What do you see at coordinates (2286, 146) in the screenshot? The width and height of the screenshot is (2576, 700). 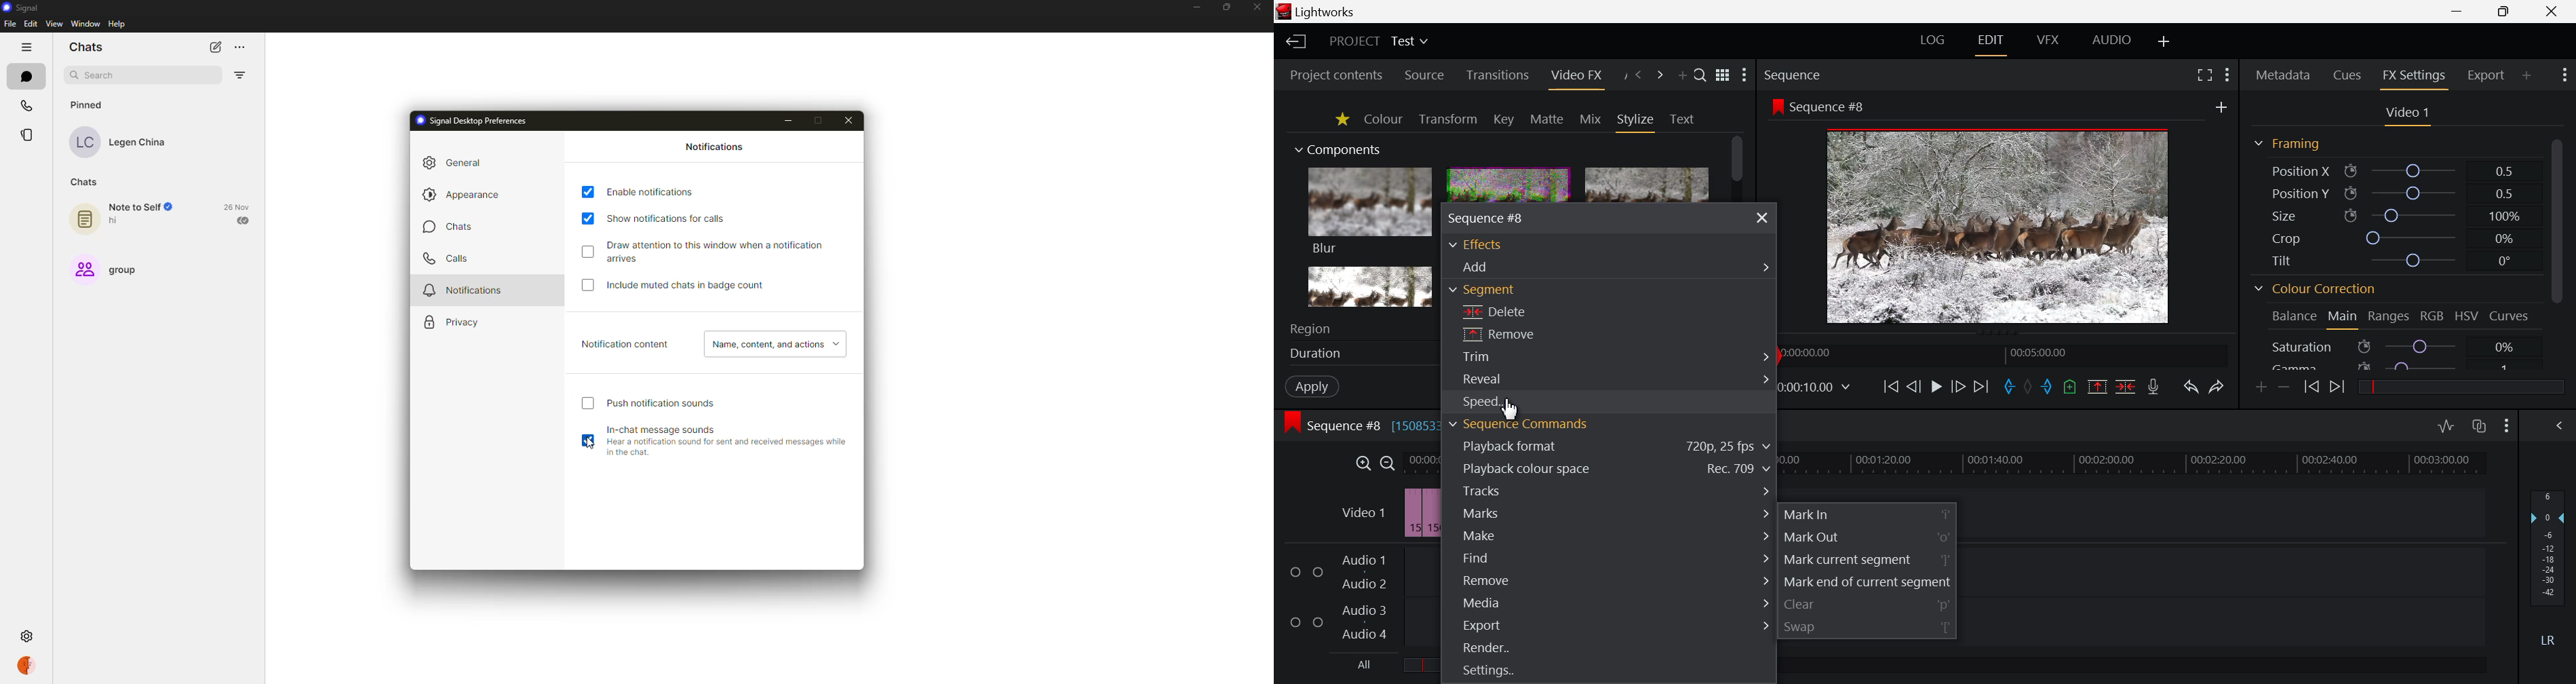 I see `Framing Section` at bounding box center [2286, 146].